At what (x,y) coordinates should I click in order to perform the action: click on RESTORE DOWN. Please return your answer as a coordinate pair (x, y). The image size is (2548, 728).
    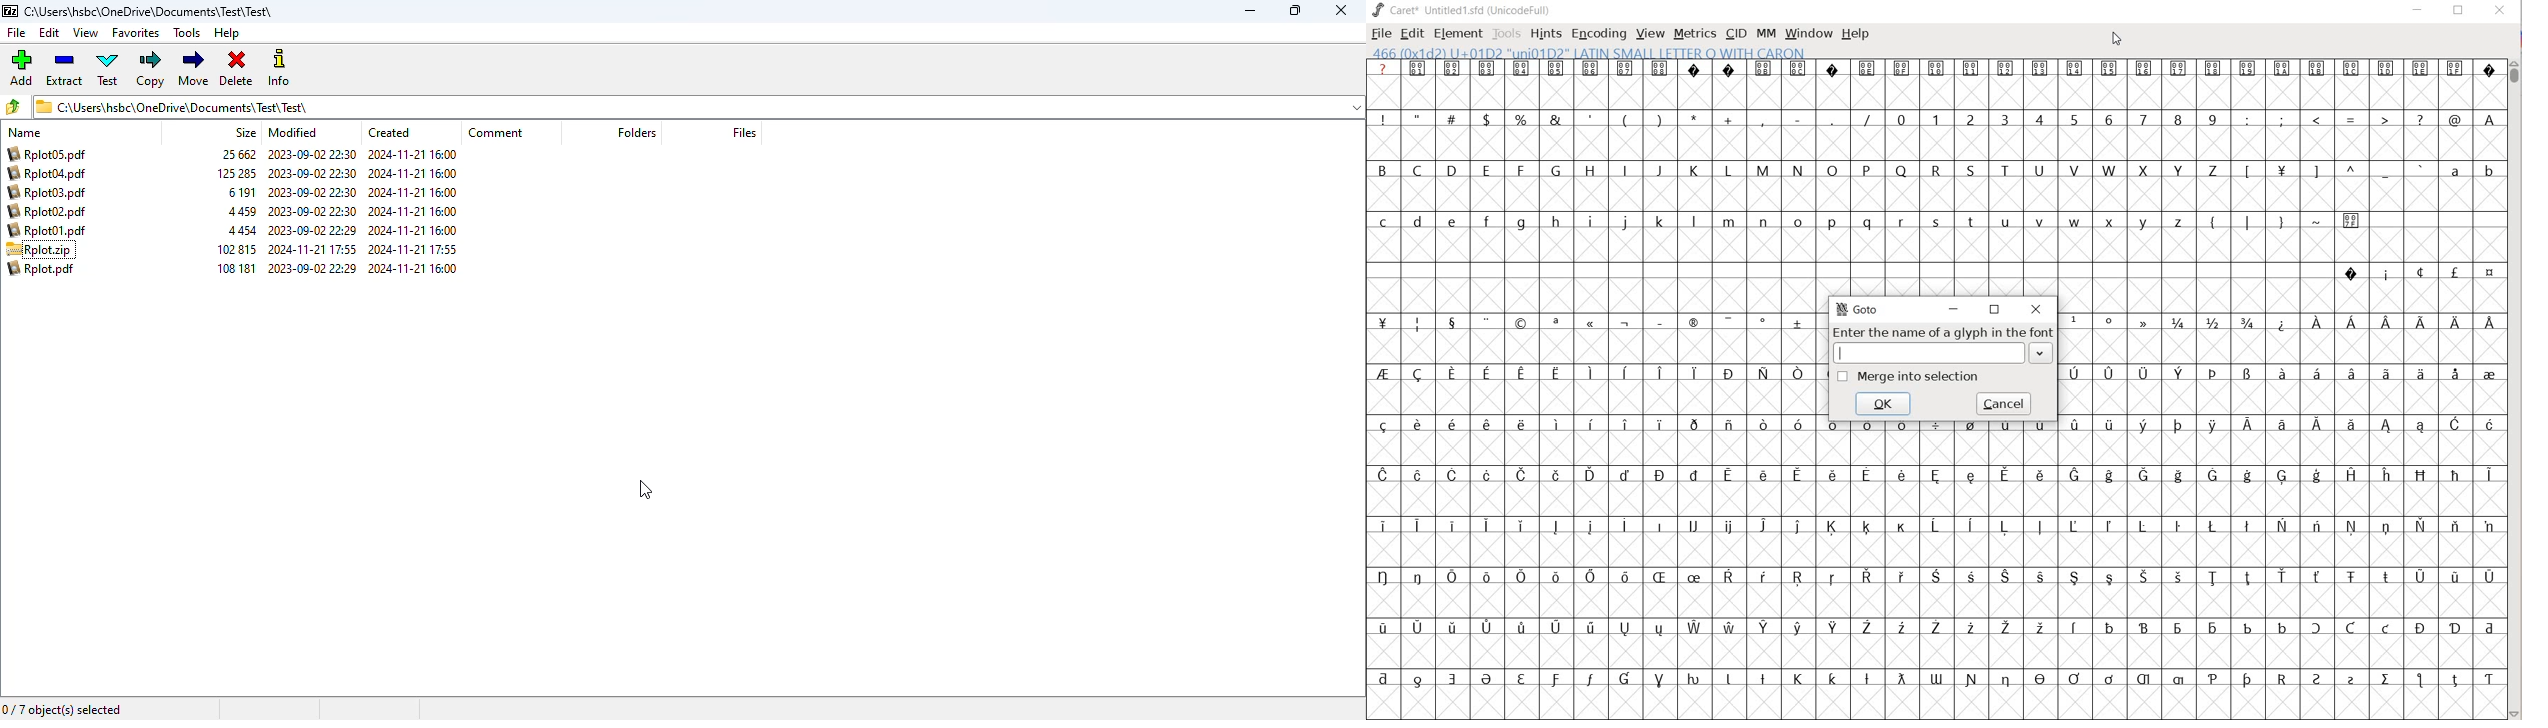
    Looking at the image, I should click on (2459, 13).